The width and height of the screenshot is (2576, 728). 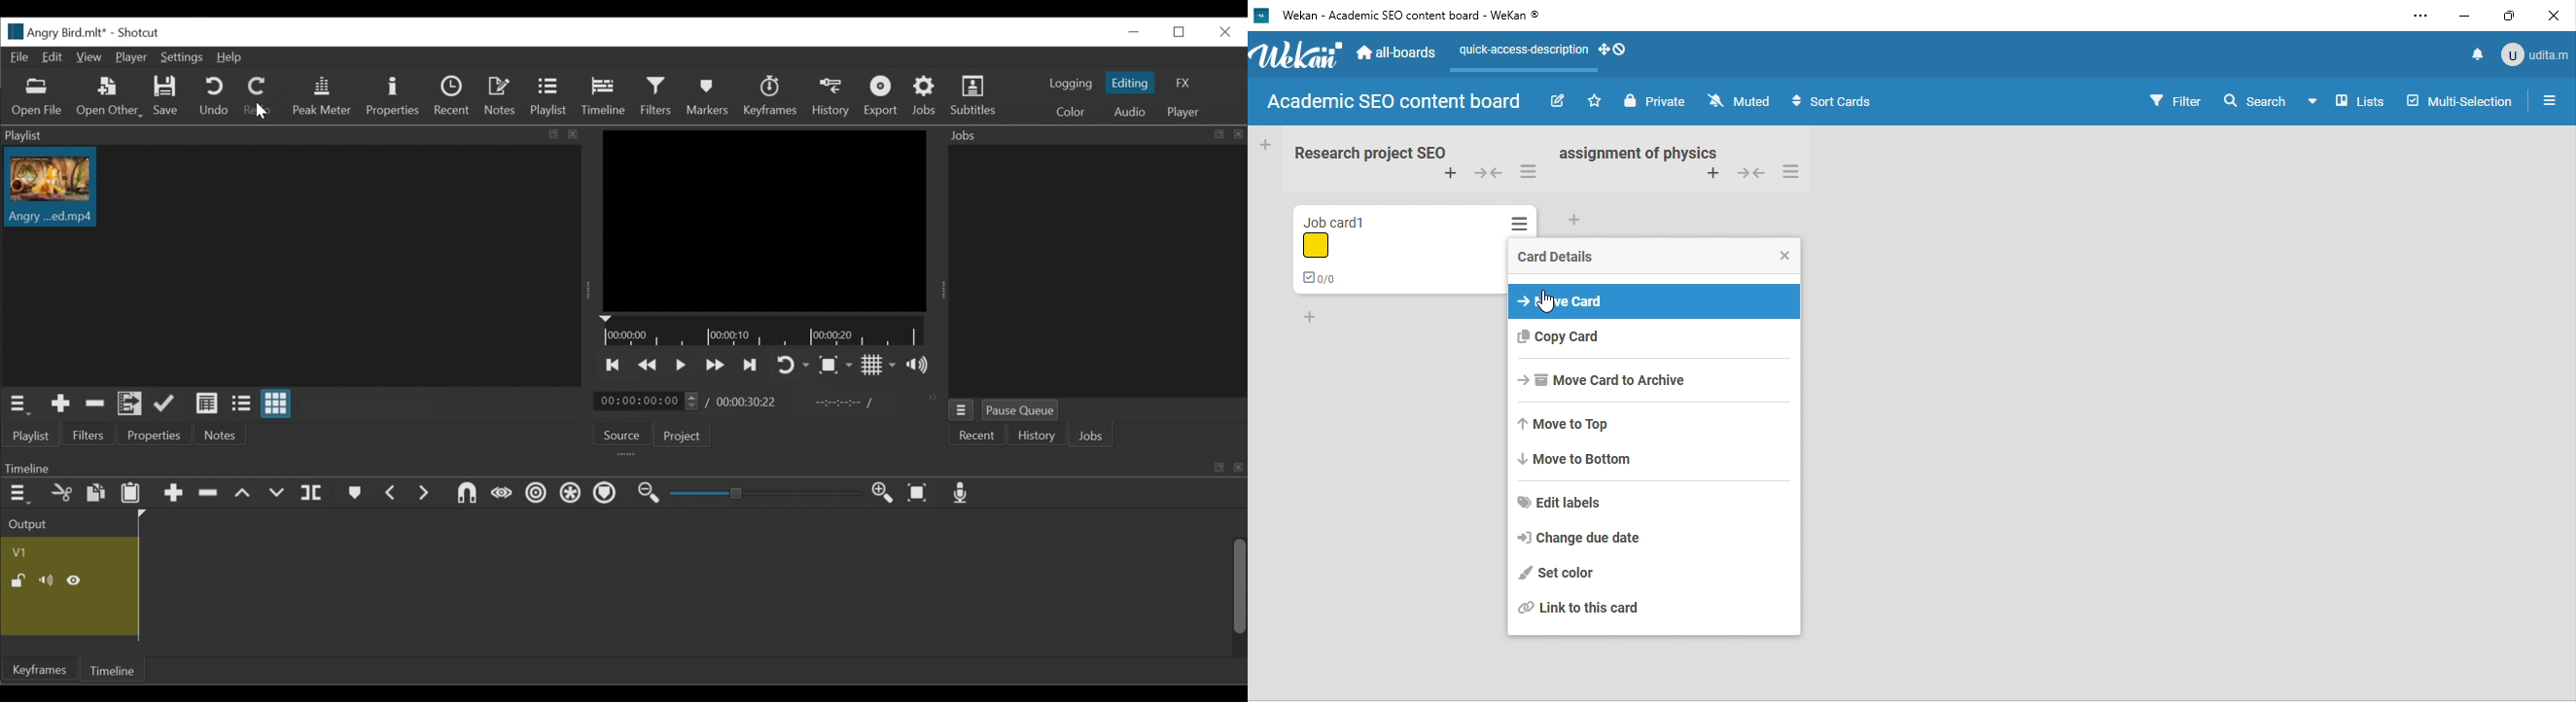 I want to click on Snap  , so click(x=467, y=495).